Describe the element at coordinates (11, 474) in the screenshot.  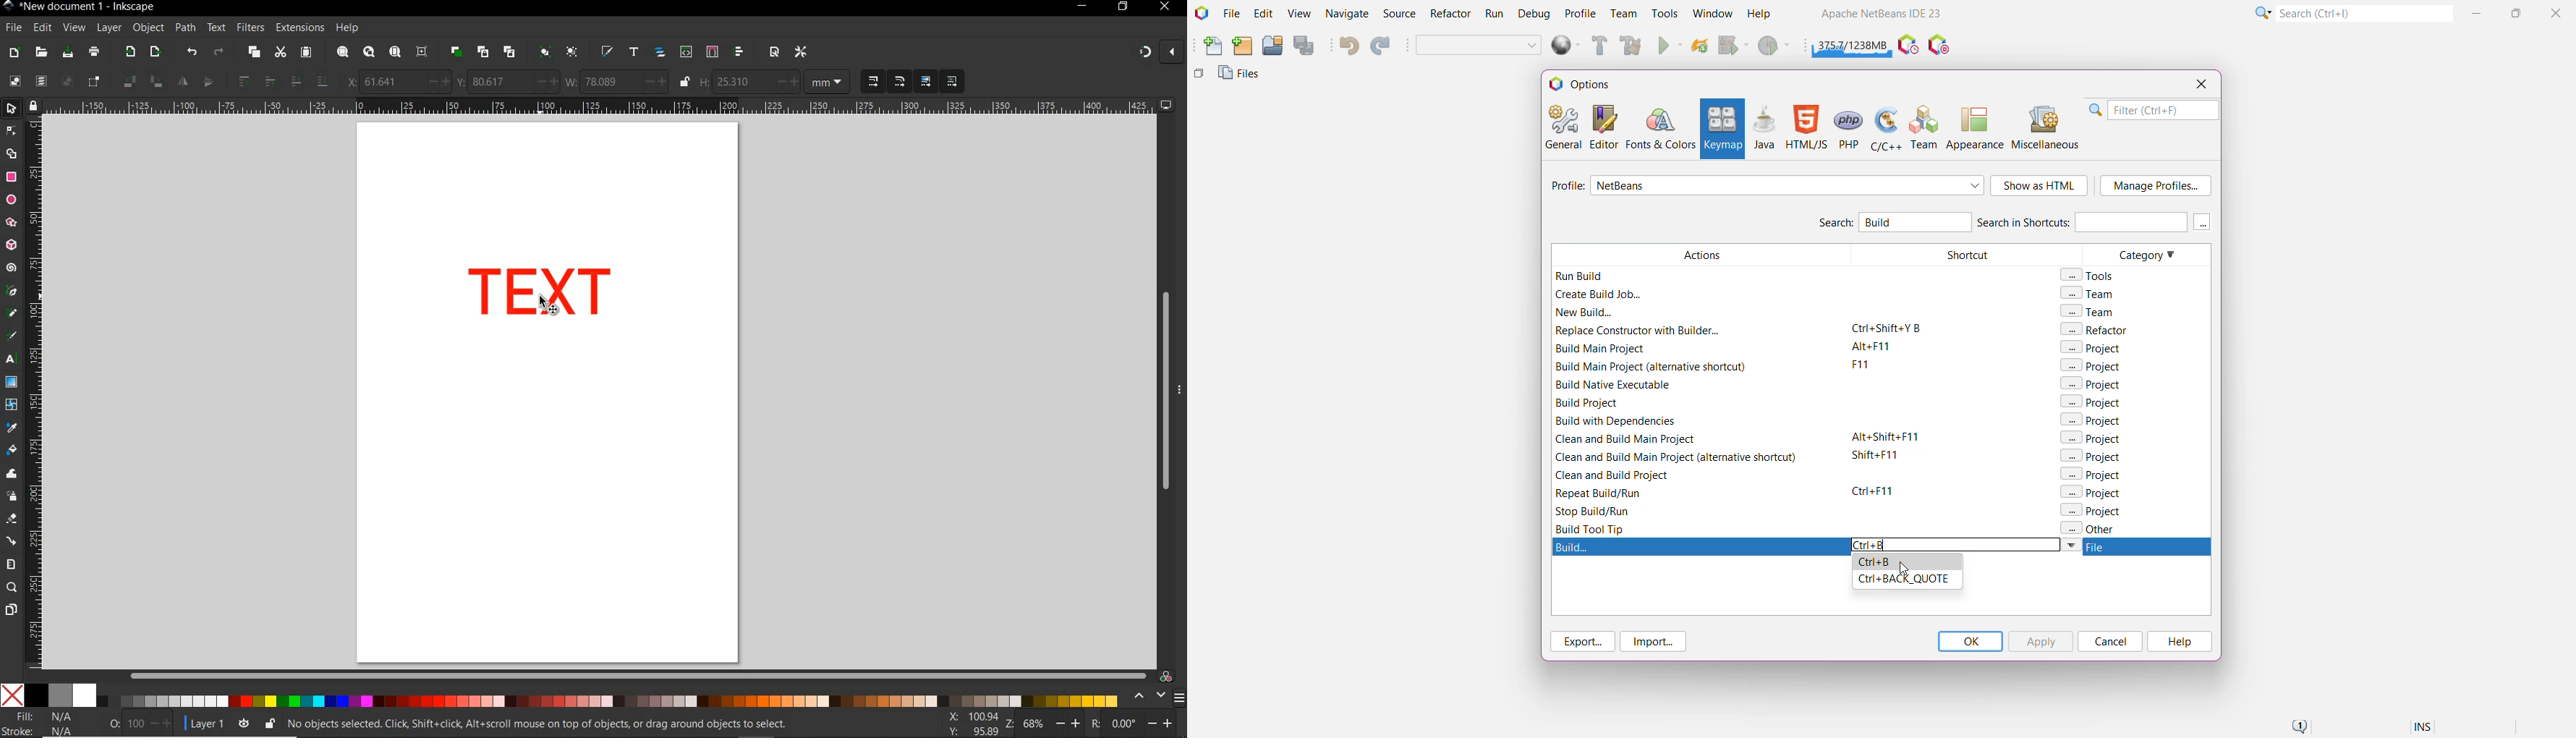
I see `tweak tool` at that location.